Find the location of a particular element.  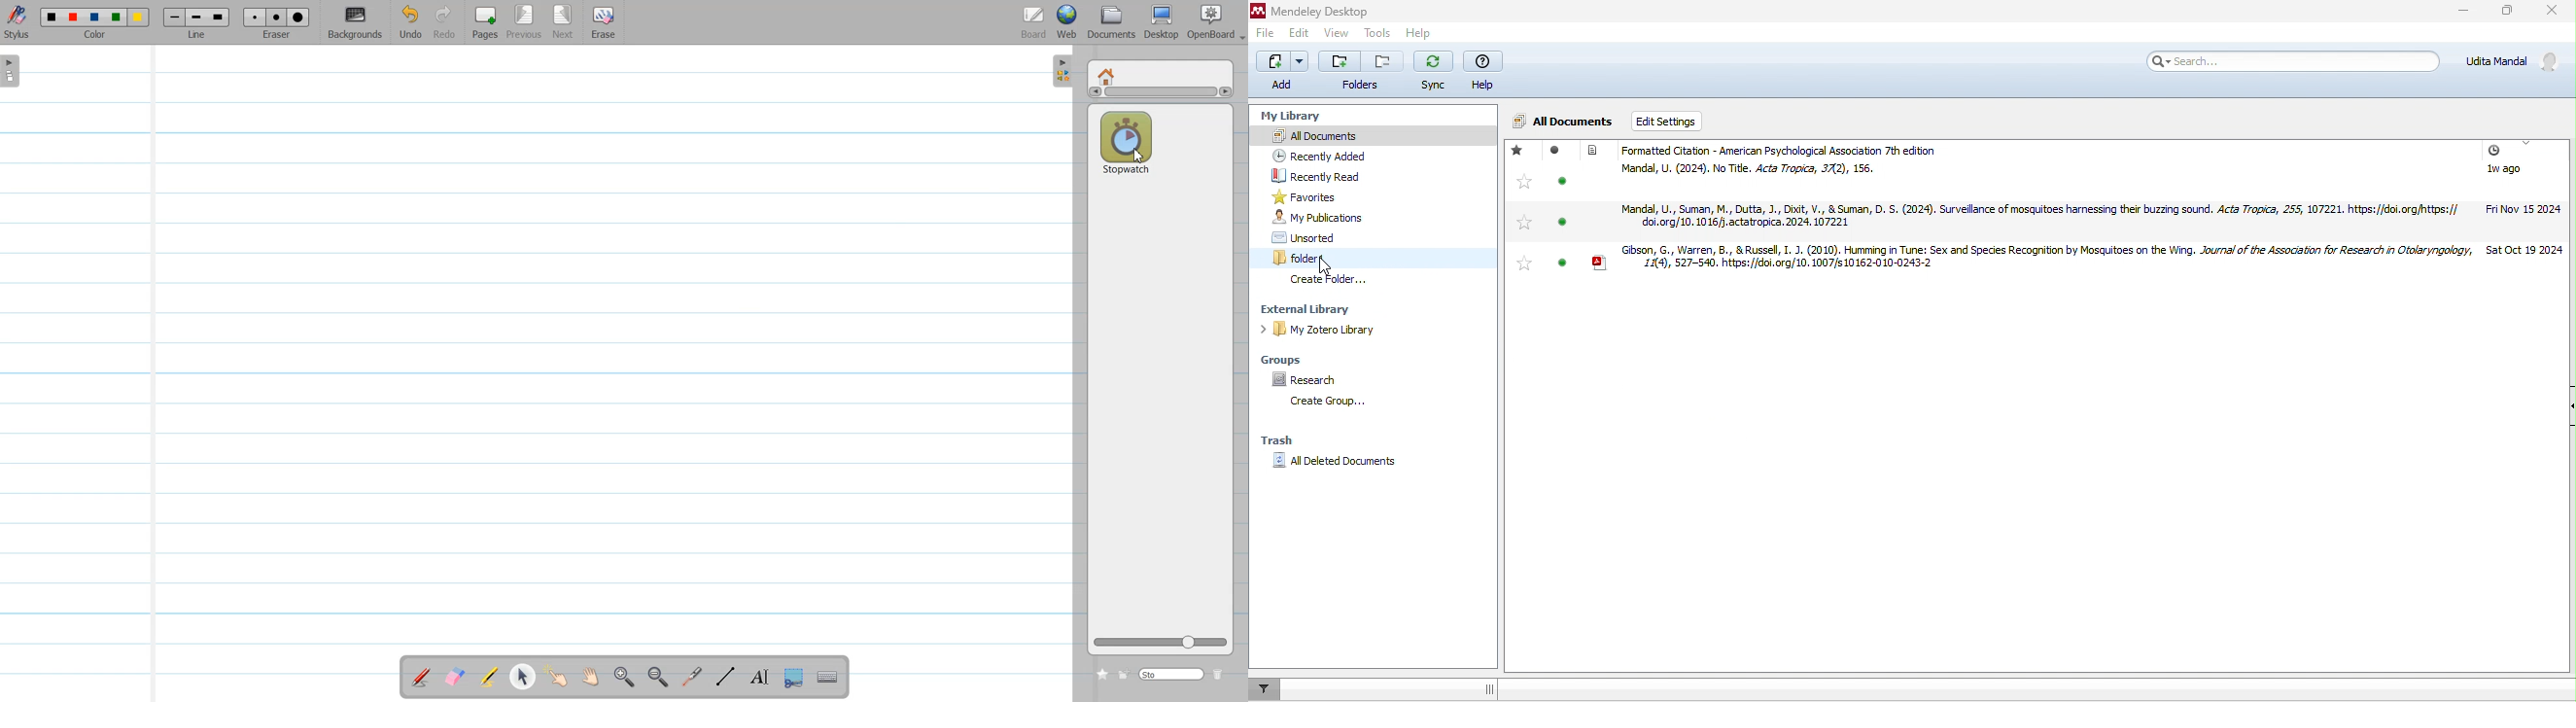

favorite is located at coordinates (1518, 149).